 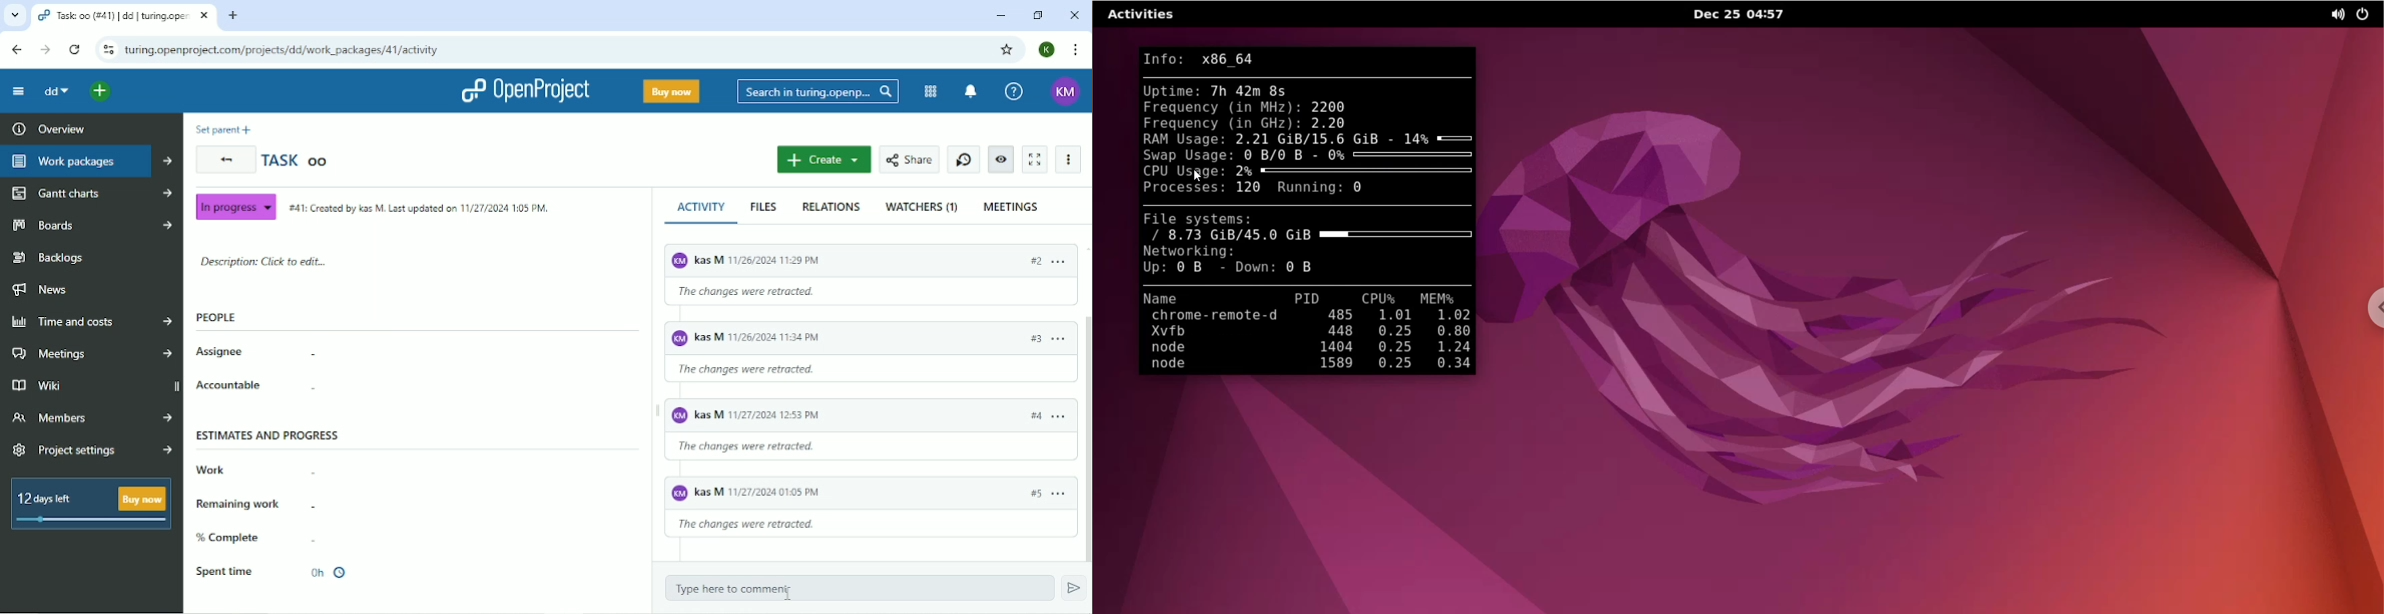 I want to click on KM Kas M 11/26/2024 11:29 PM 12:53 PM, so click(x=748, y=416).